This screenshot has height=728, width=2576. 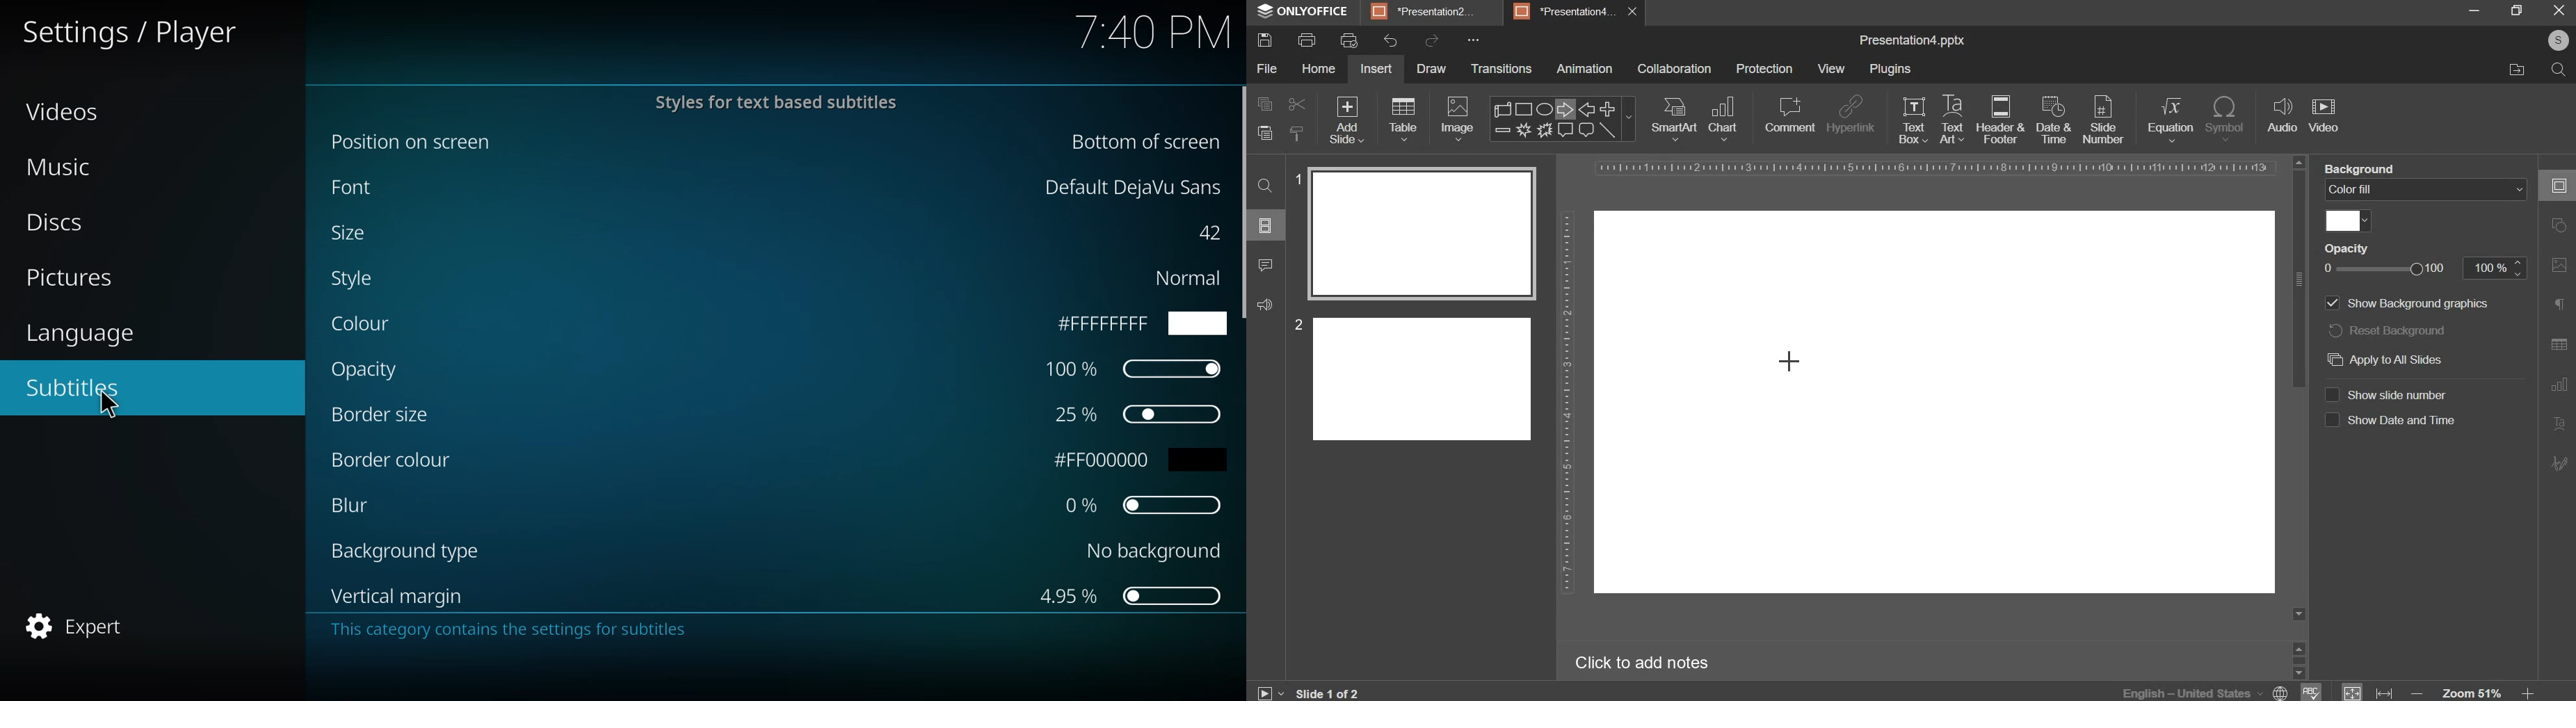 I want to click on , so click(x=2420, y=303).